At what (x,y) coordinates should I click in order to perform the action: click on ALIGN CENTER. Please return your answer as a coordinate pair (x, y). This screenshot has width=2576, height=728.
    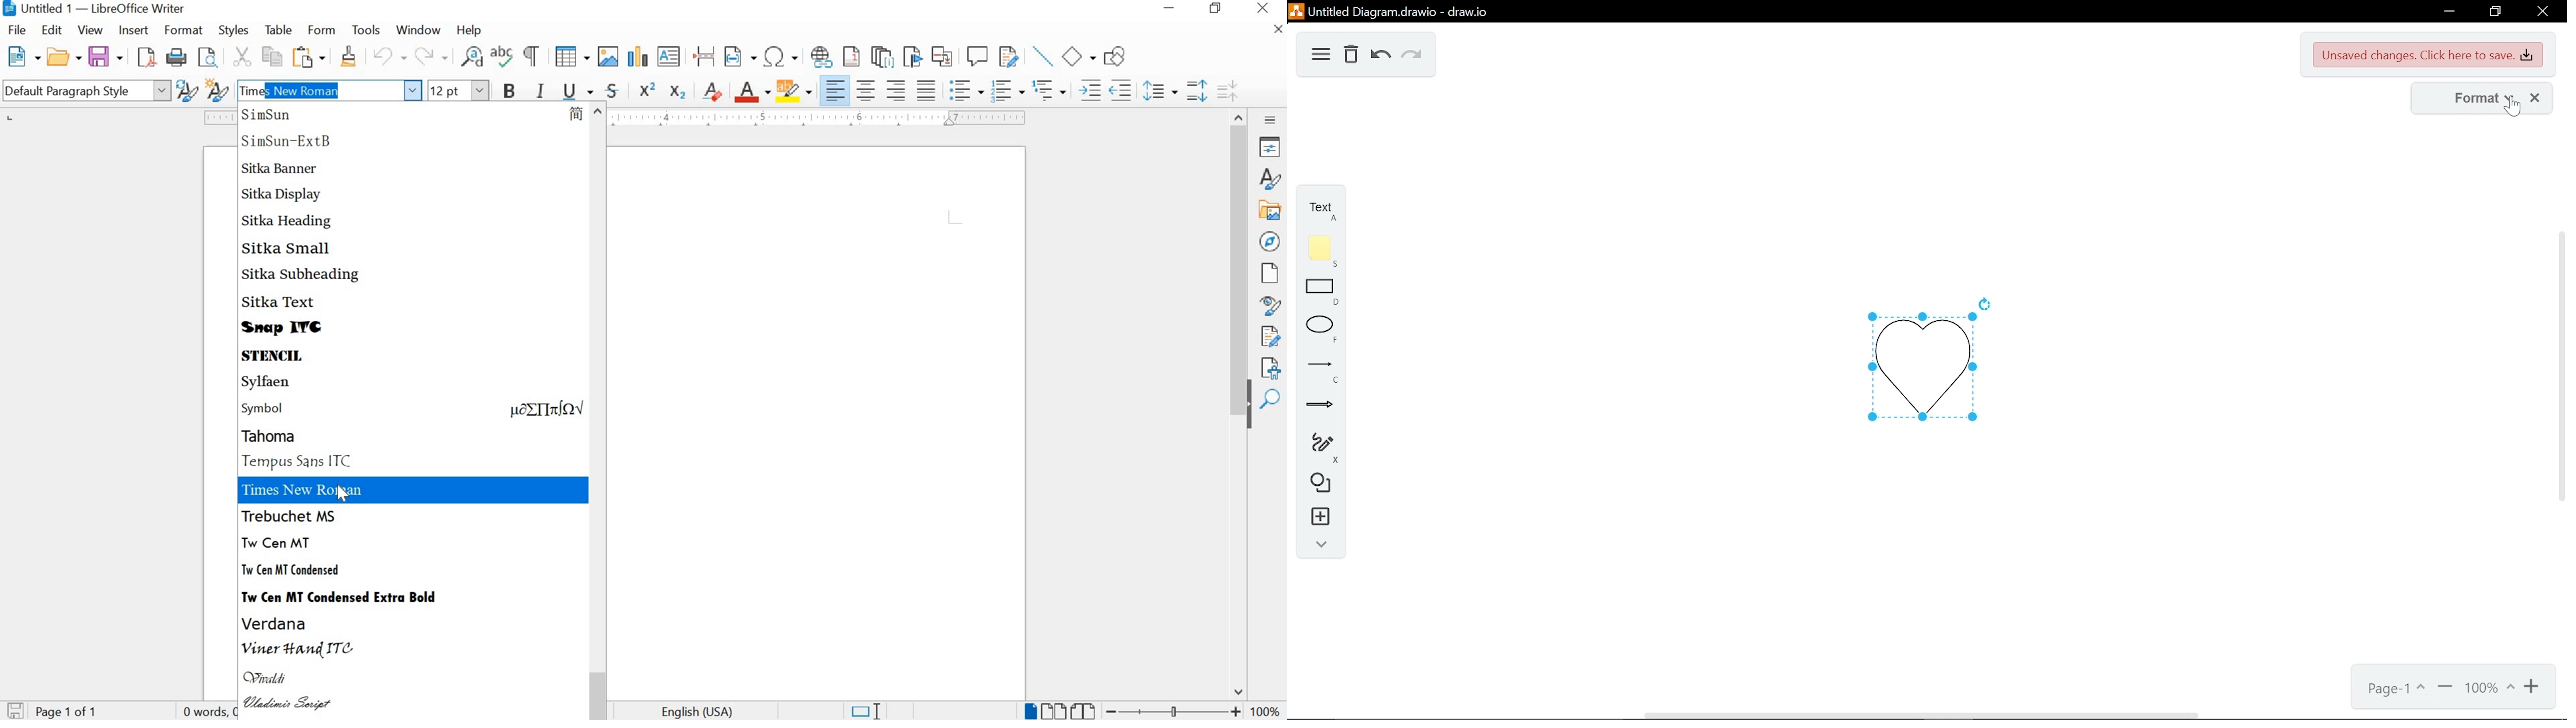
    Looking at the image, I should click on (868, 88).